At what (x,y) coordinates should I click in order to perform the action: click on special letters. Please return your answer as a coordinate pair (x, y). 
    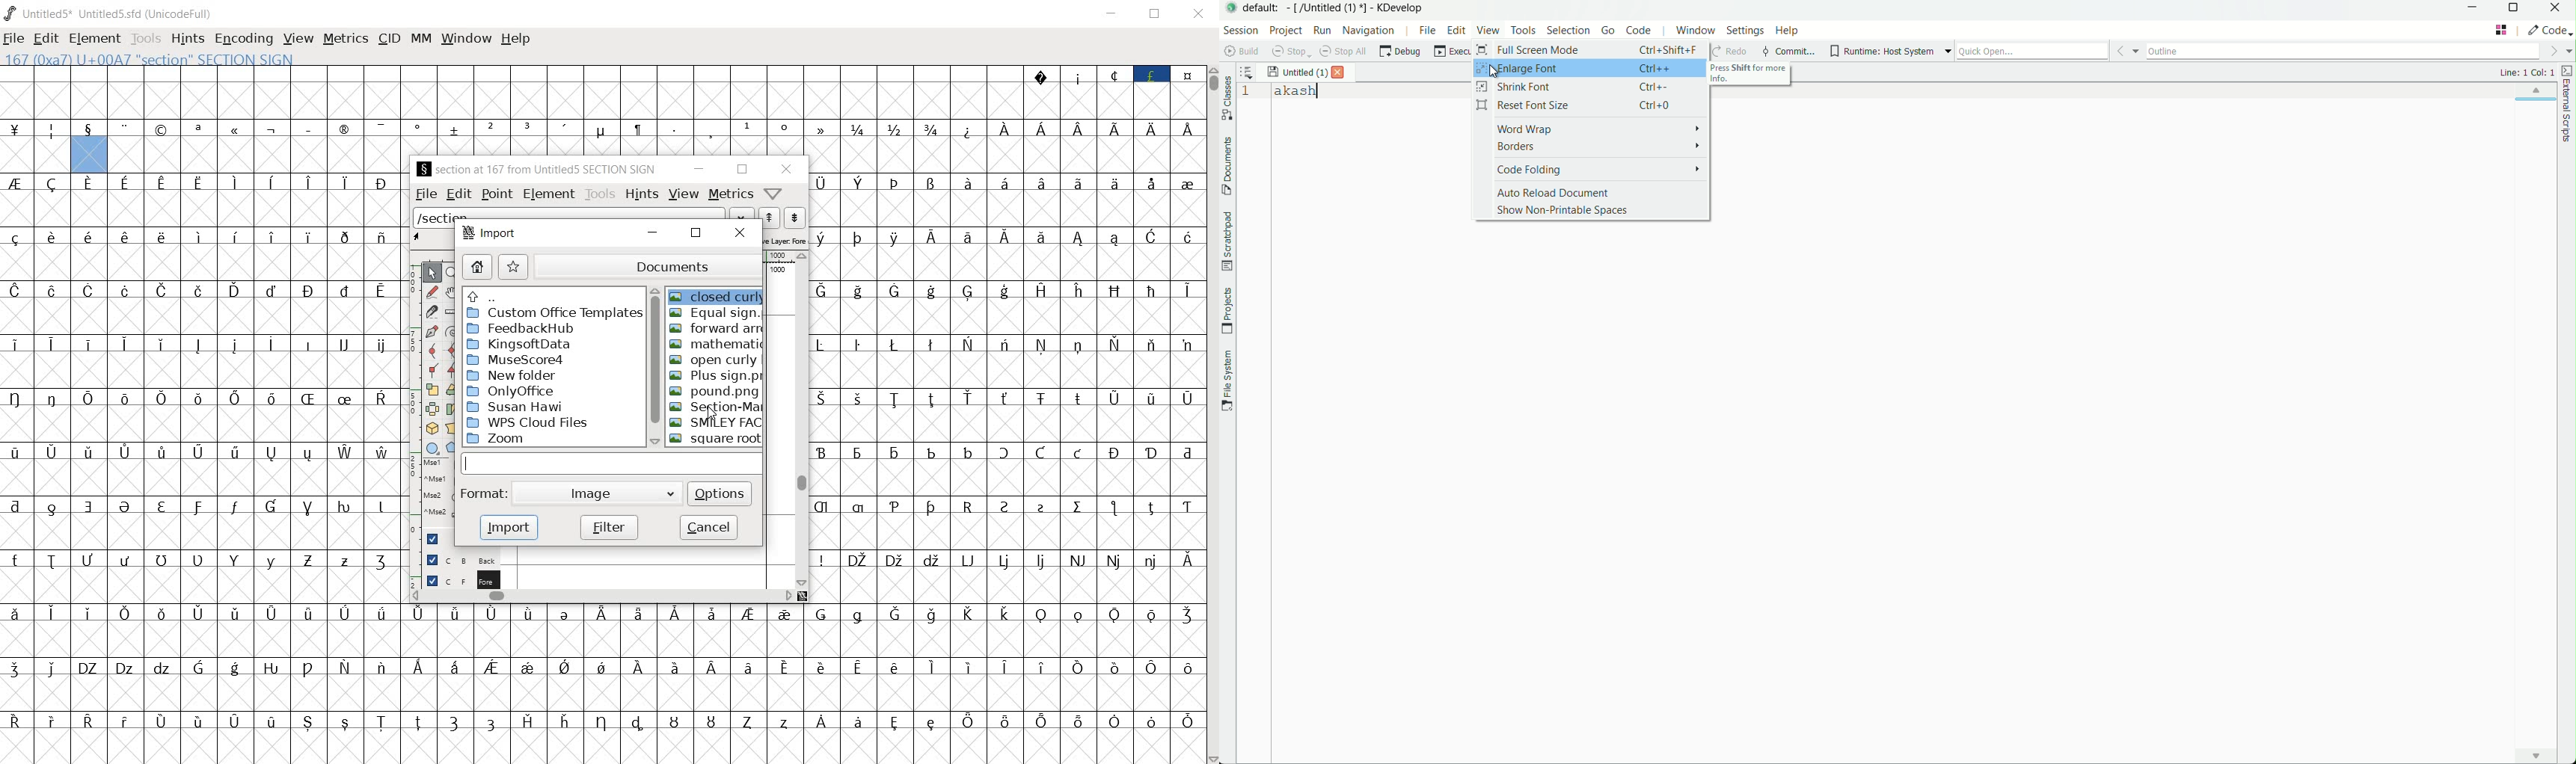
    Looking at the image, I should click on (1093, 129).